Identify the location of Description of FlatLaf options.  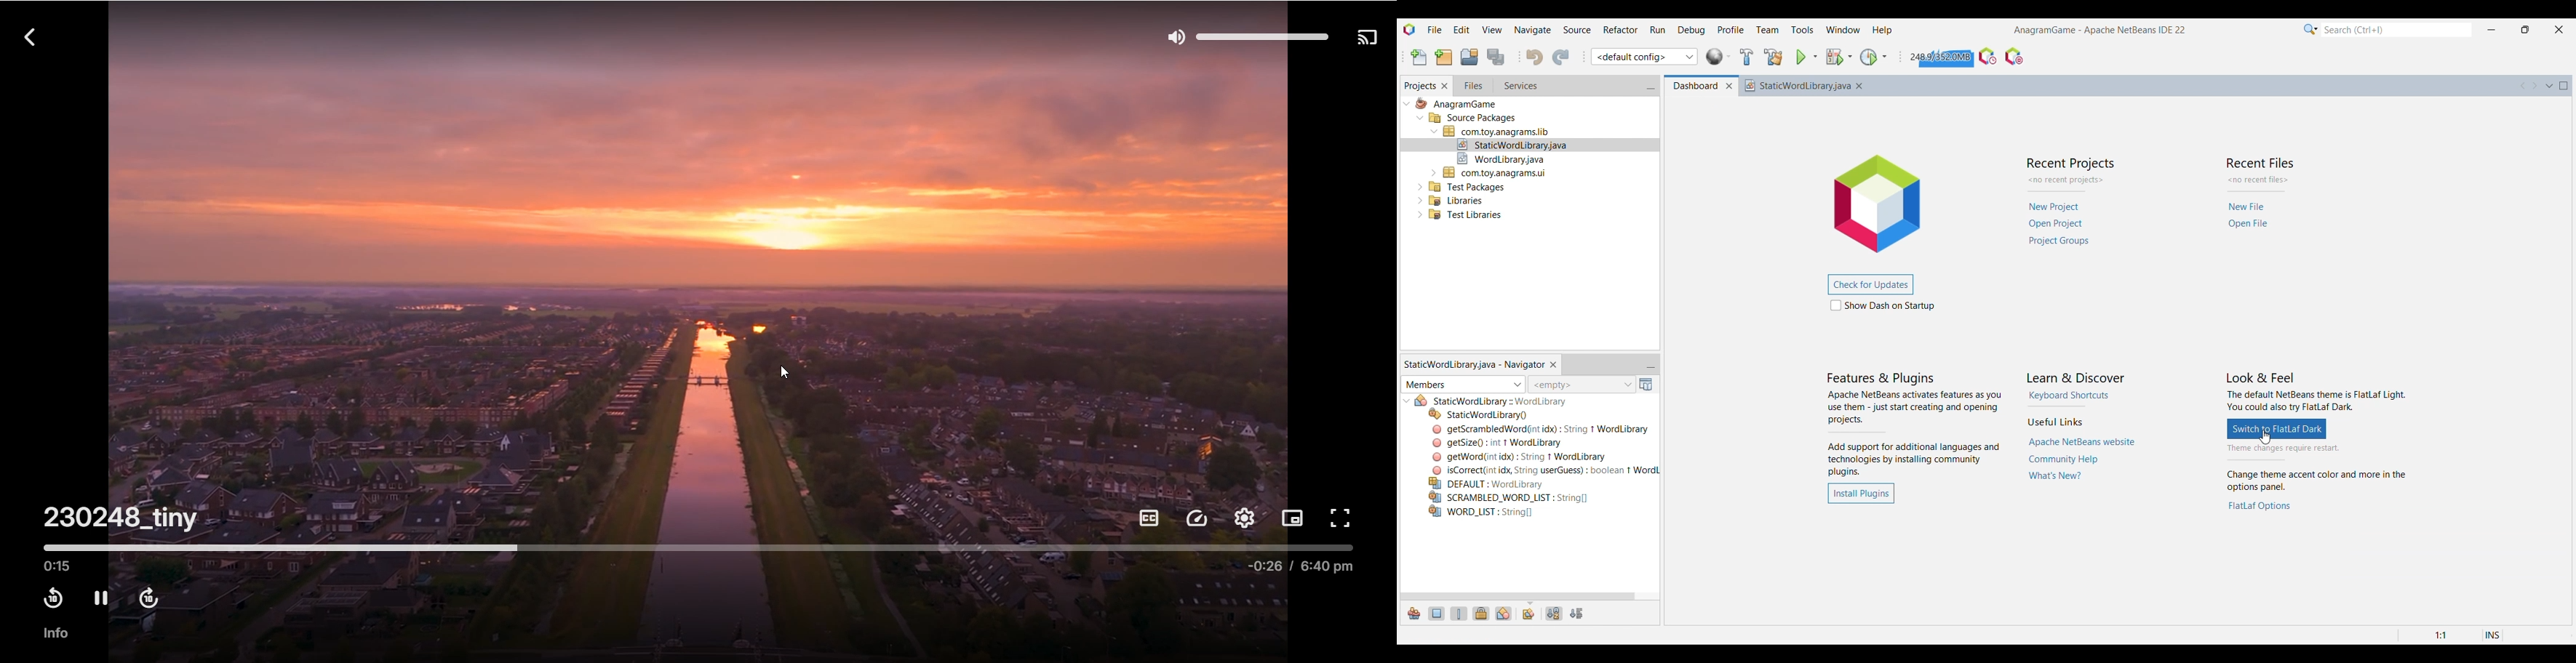
(2319, 481).